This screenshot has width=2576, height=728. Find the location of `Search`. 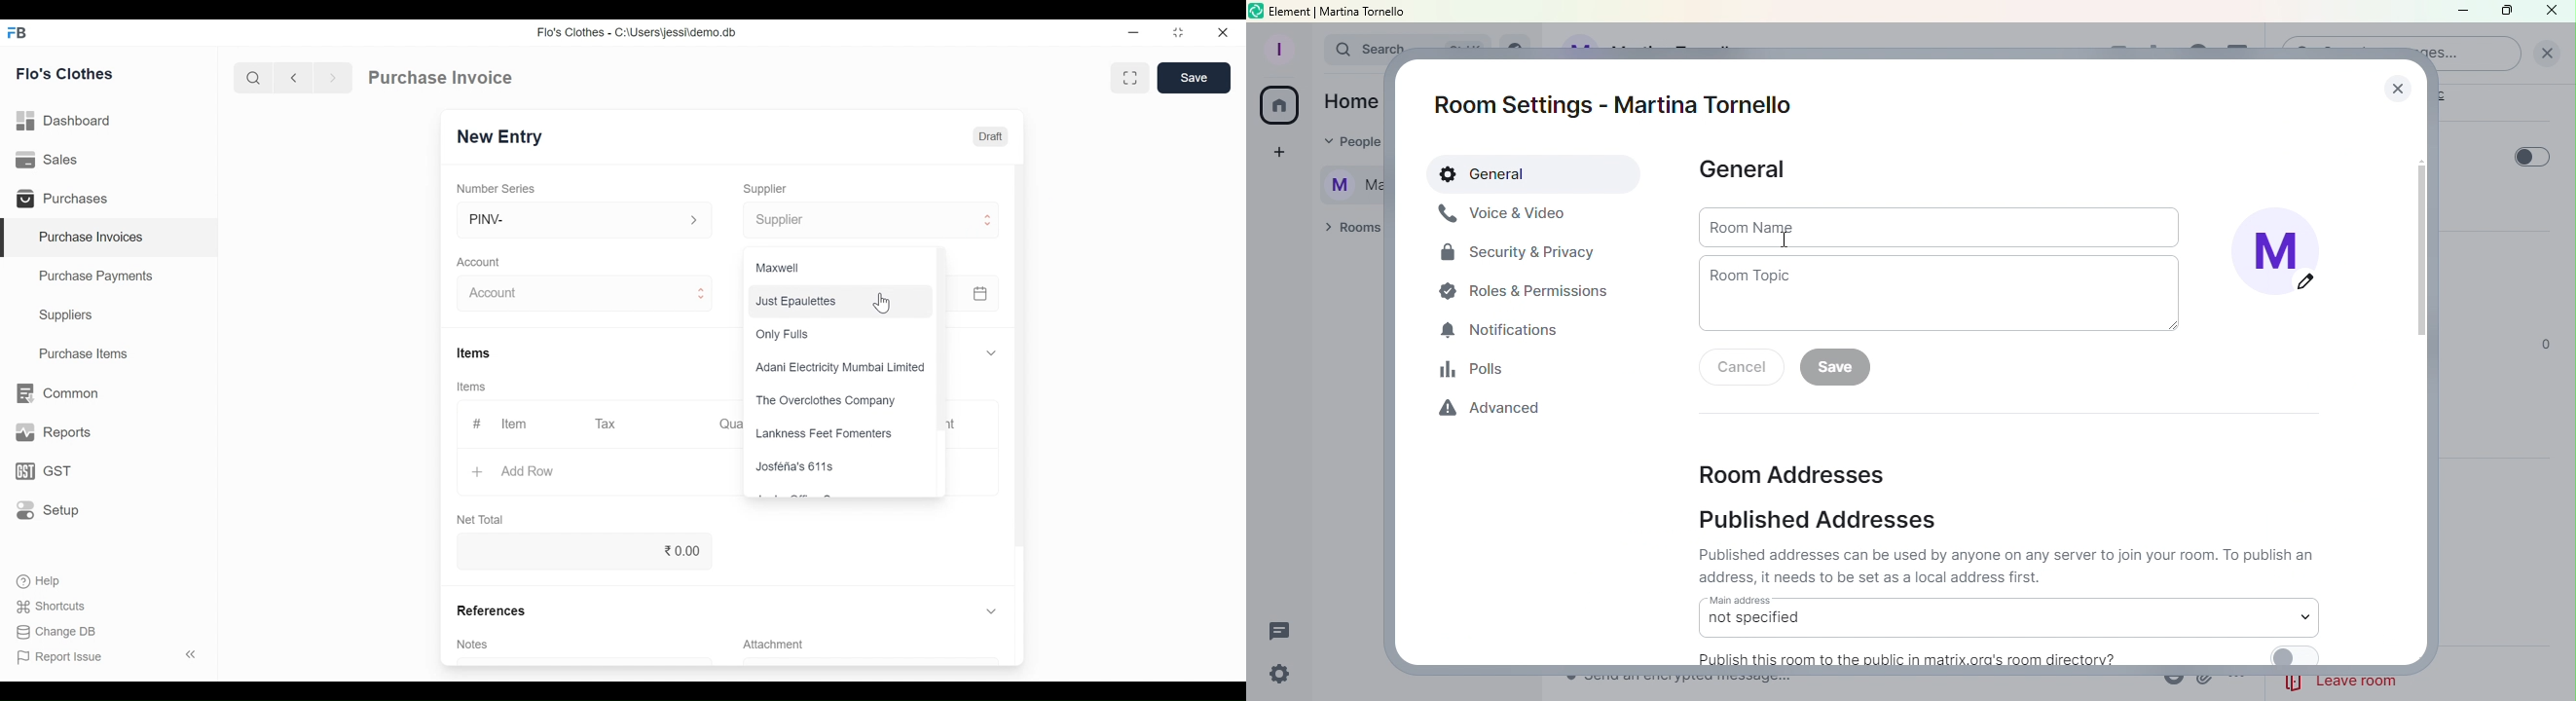

Search is located at coordinates (254, 77).